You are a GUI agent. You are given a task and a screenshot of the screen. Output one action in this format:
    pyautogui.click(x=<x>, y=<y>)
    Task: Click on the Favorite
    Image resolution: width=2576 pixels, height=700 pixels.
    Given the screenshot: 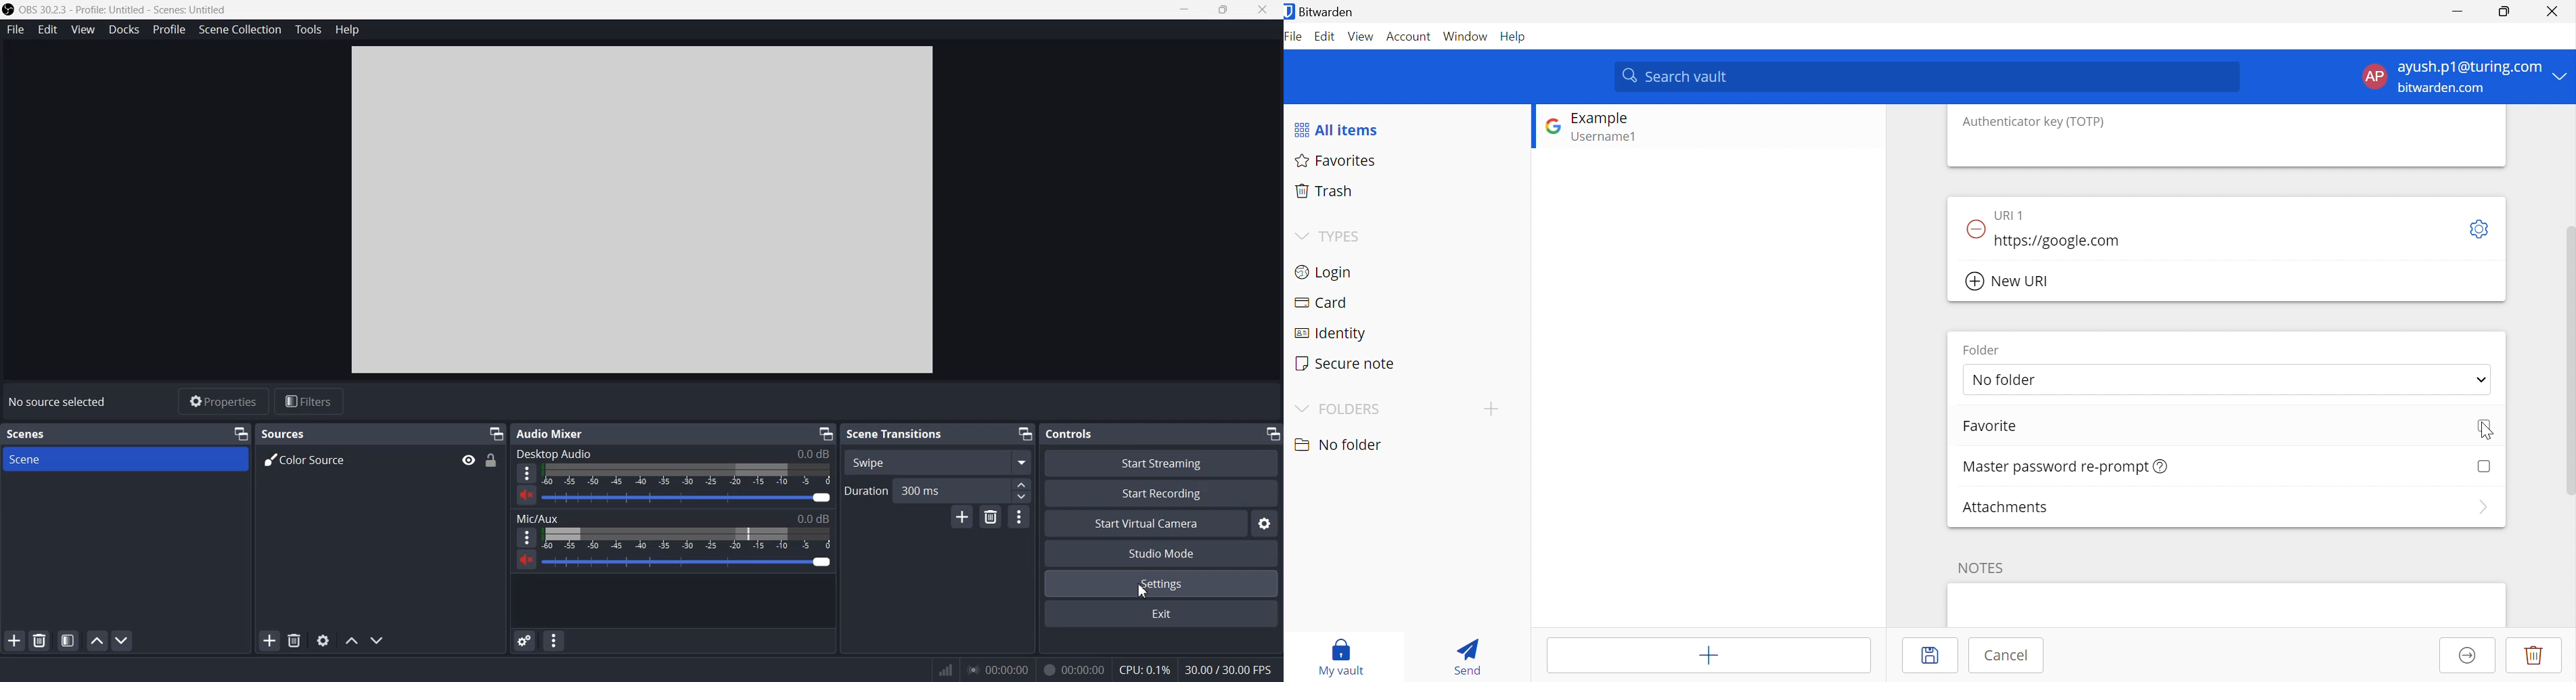 What is the action you would take?
    pyautogui.click(x=1989, y=426)
    